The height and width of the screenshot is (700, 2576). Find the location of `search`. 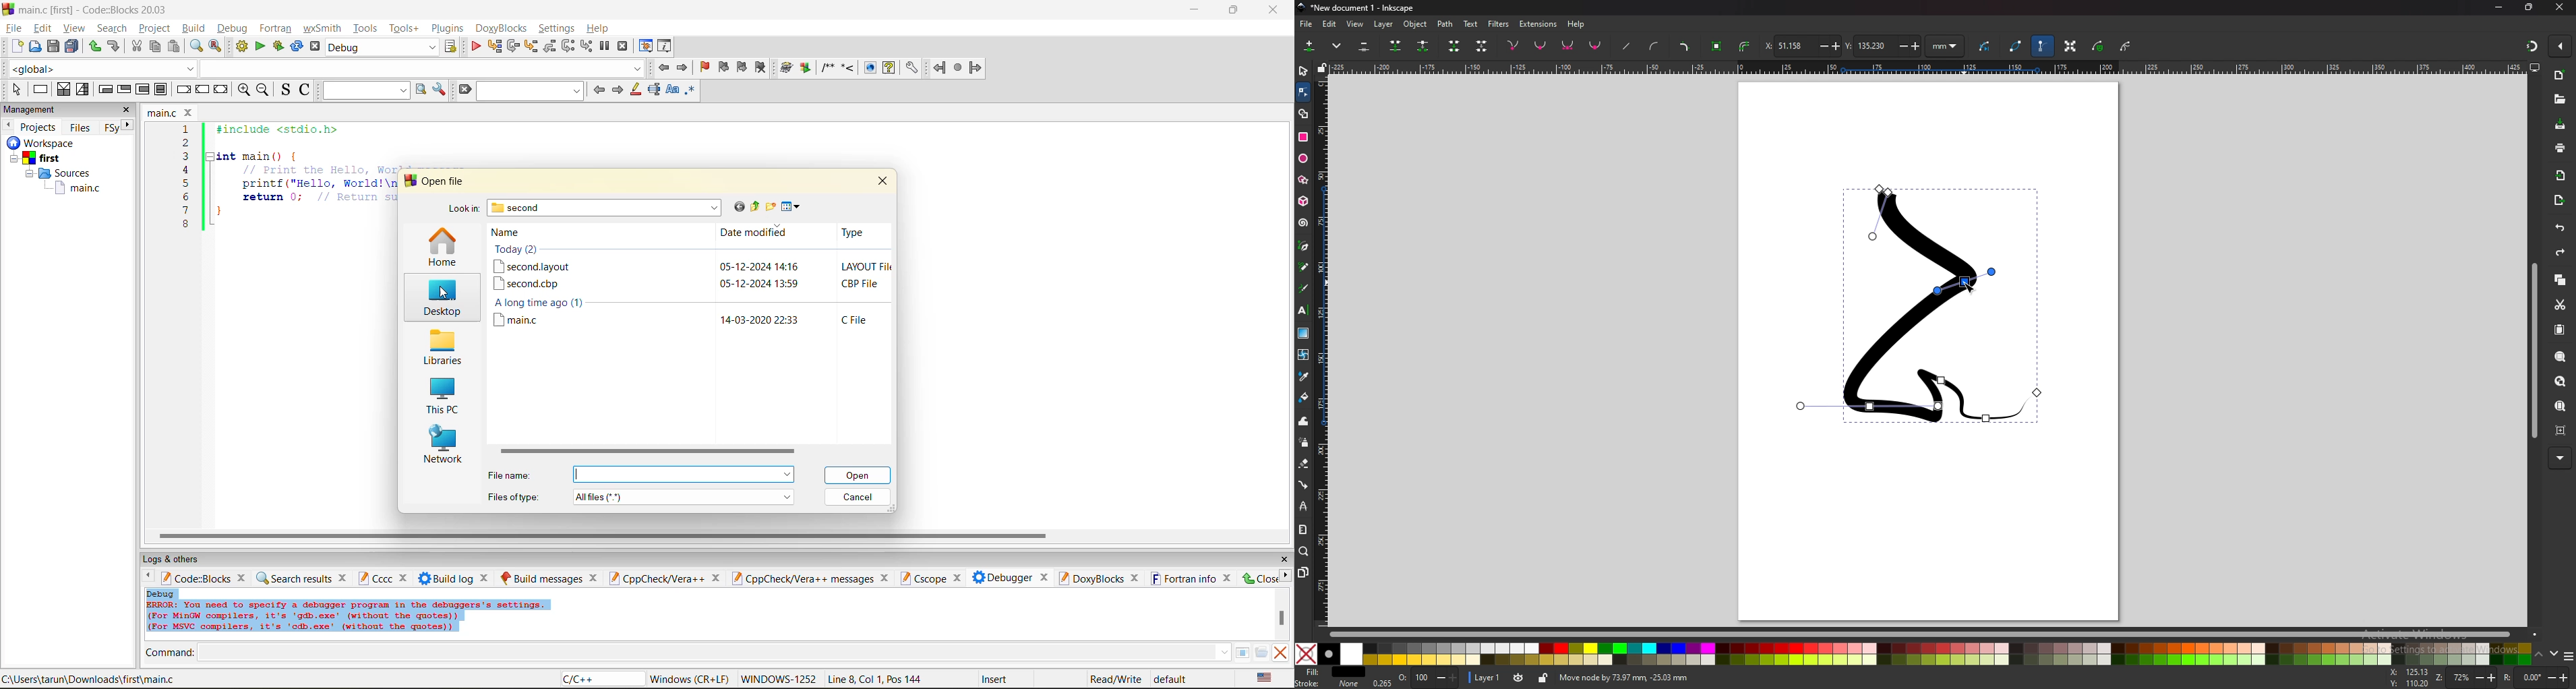

search is located at coordinates (112, 28).